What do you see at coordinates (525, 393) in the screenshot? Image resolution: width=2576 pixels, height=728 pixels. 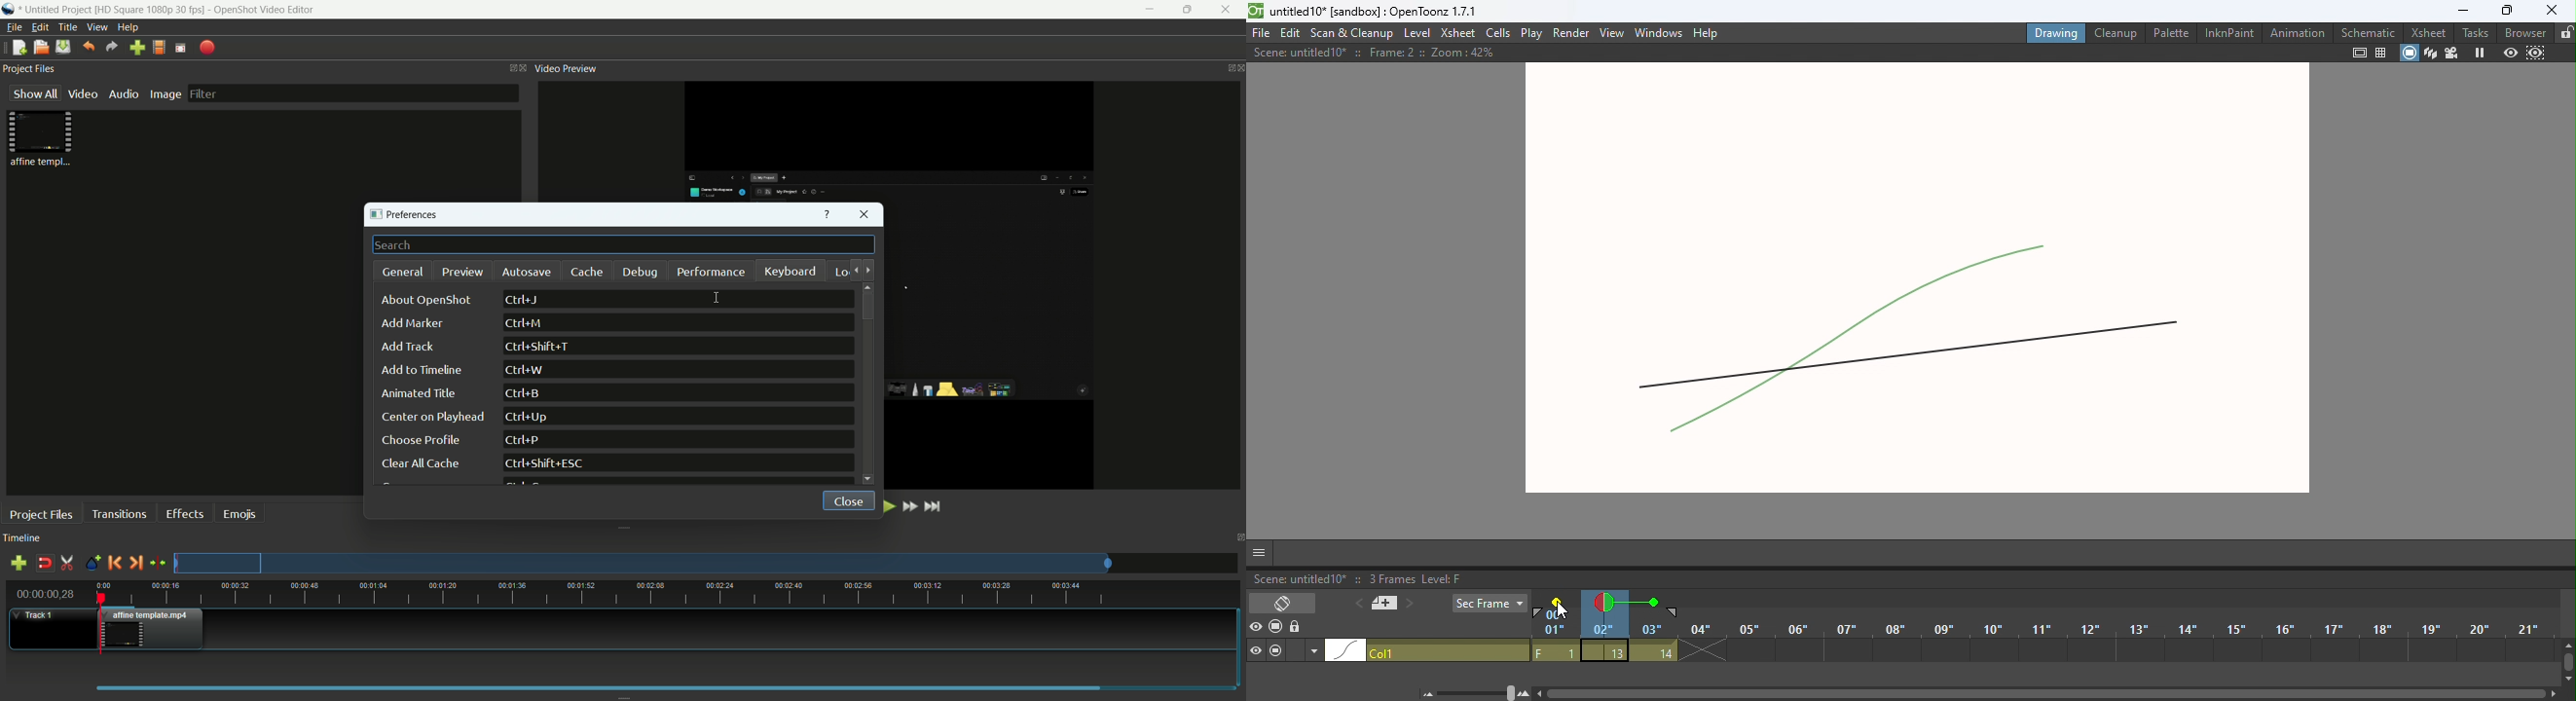 I see `keyboard shortcut` at bounding box center [525, 393].